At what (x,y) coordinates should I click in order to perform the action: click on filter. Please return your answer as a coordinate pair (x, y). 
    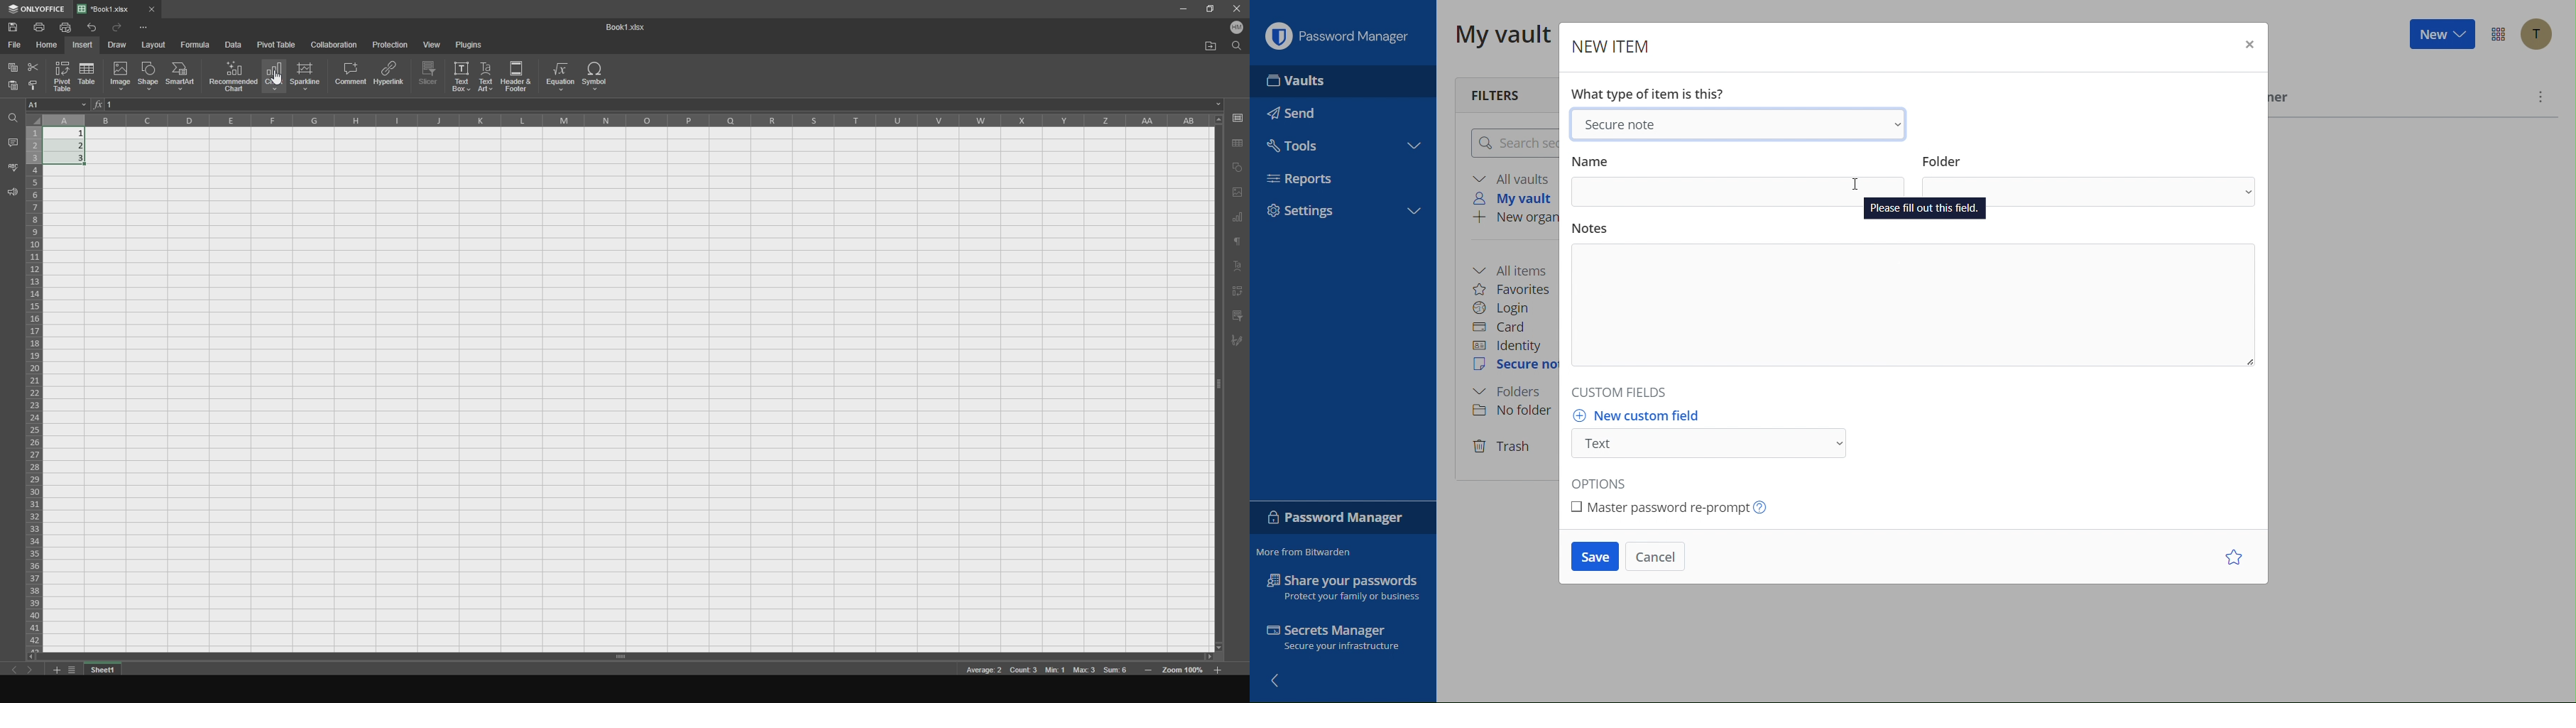
    Looking at the image, I should click on (1238, 315).